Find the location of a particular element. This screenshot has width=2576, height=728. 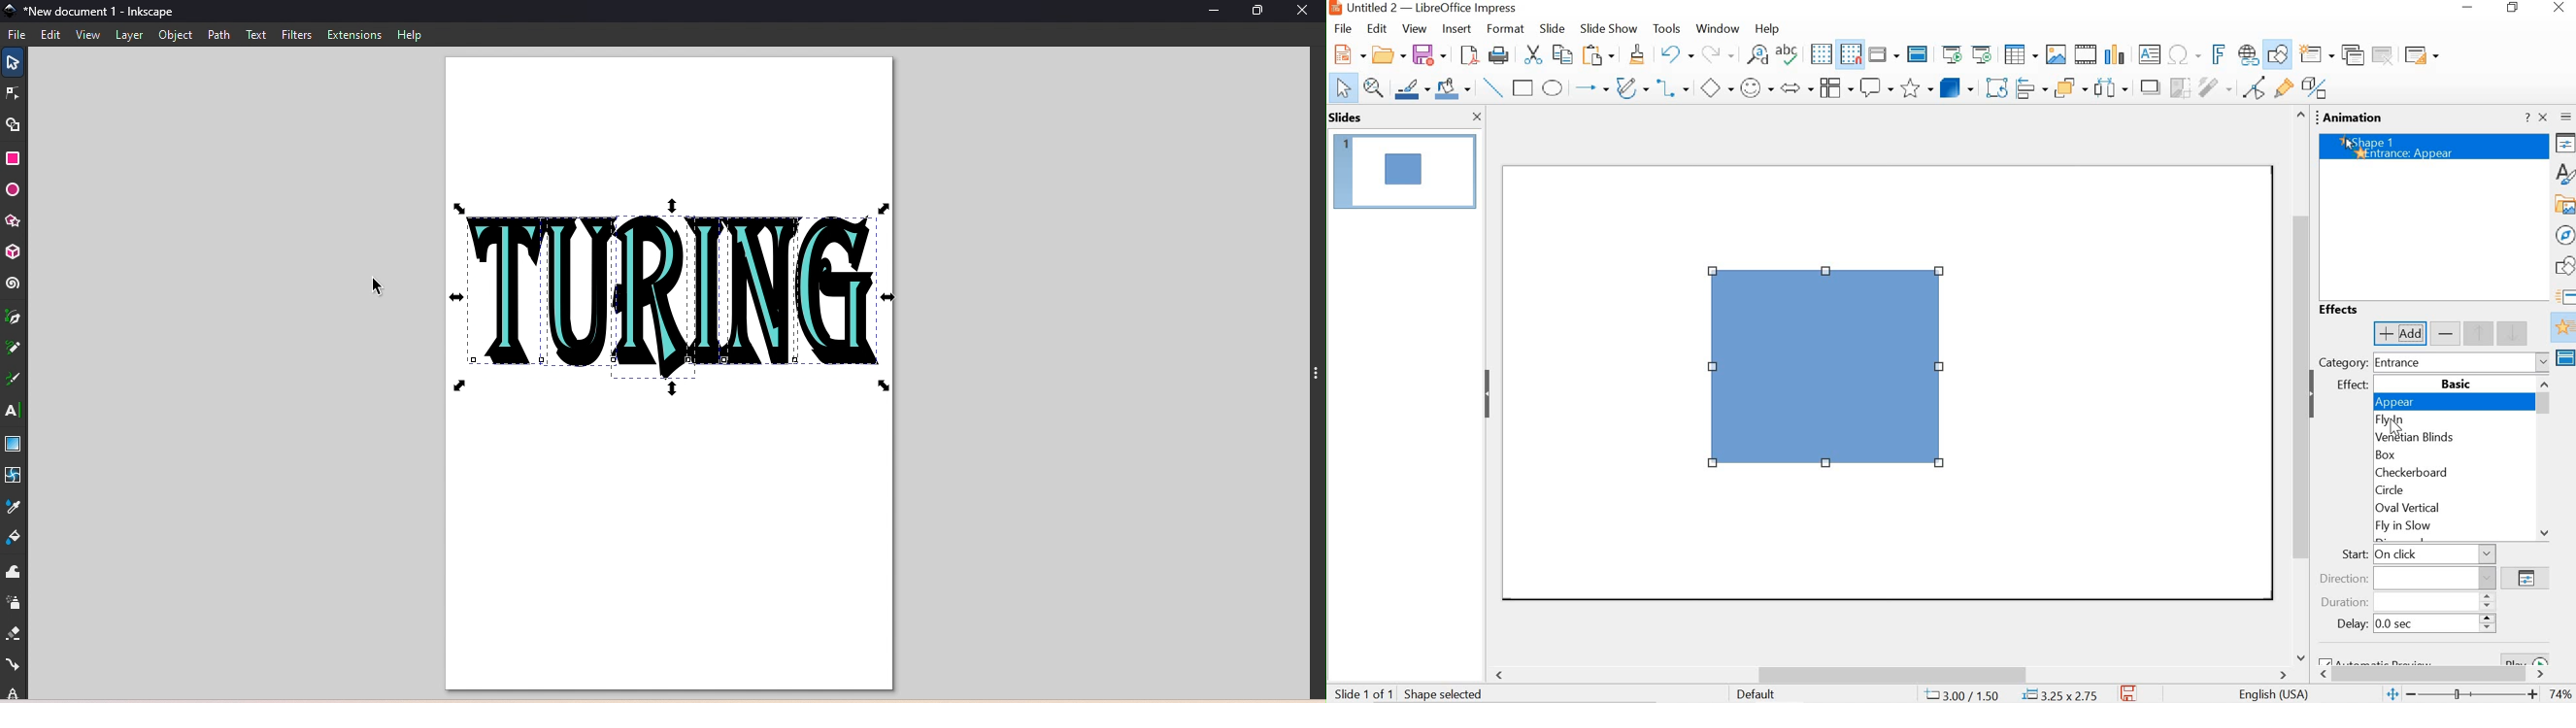

block arrows is located at coordinates (1798, 87).